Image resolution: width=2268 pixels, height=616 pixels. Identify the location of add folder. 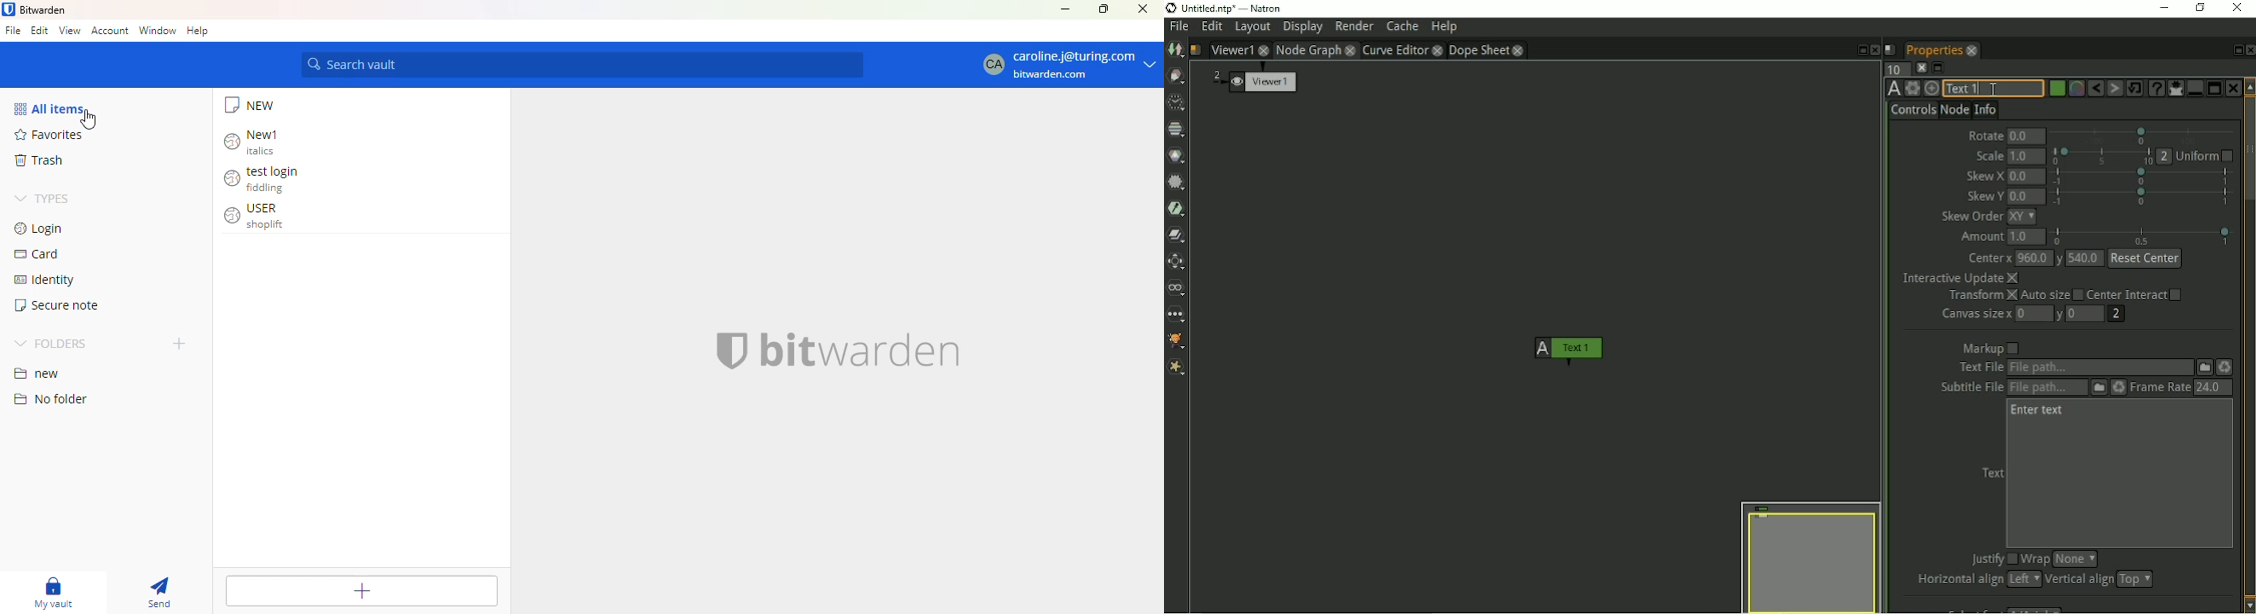
(179, 344).